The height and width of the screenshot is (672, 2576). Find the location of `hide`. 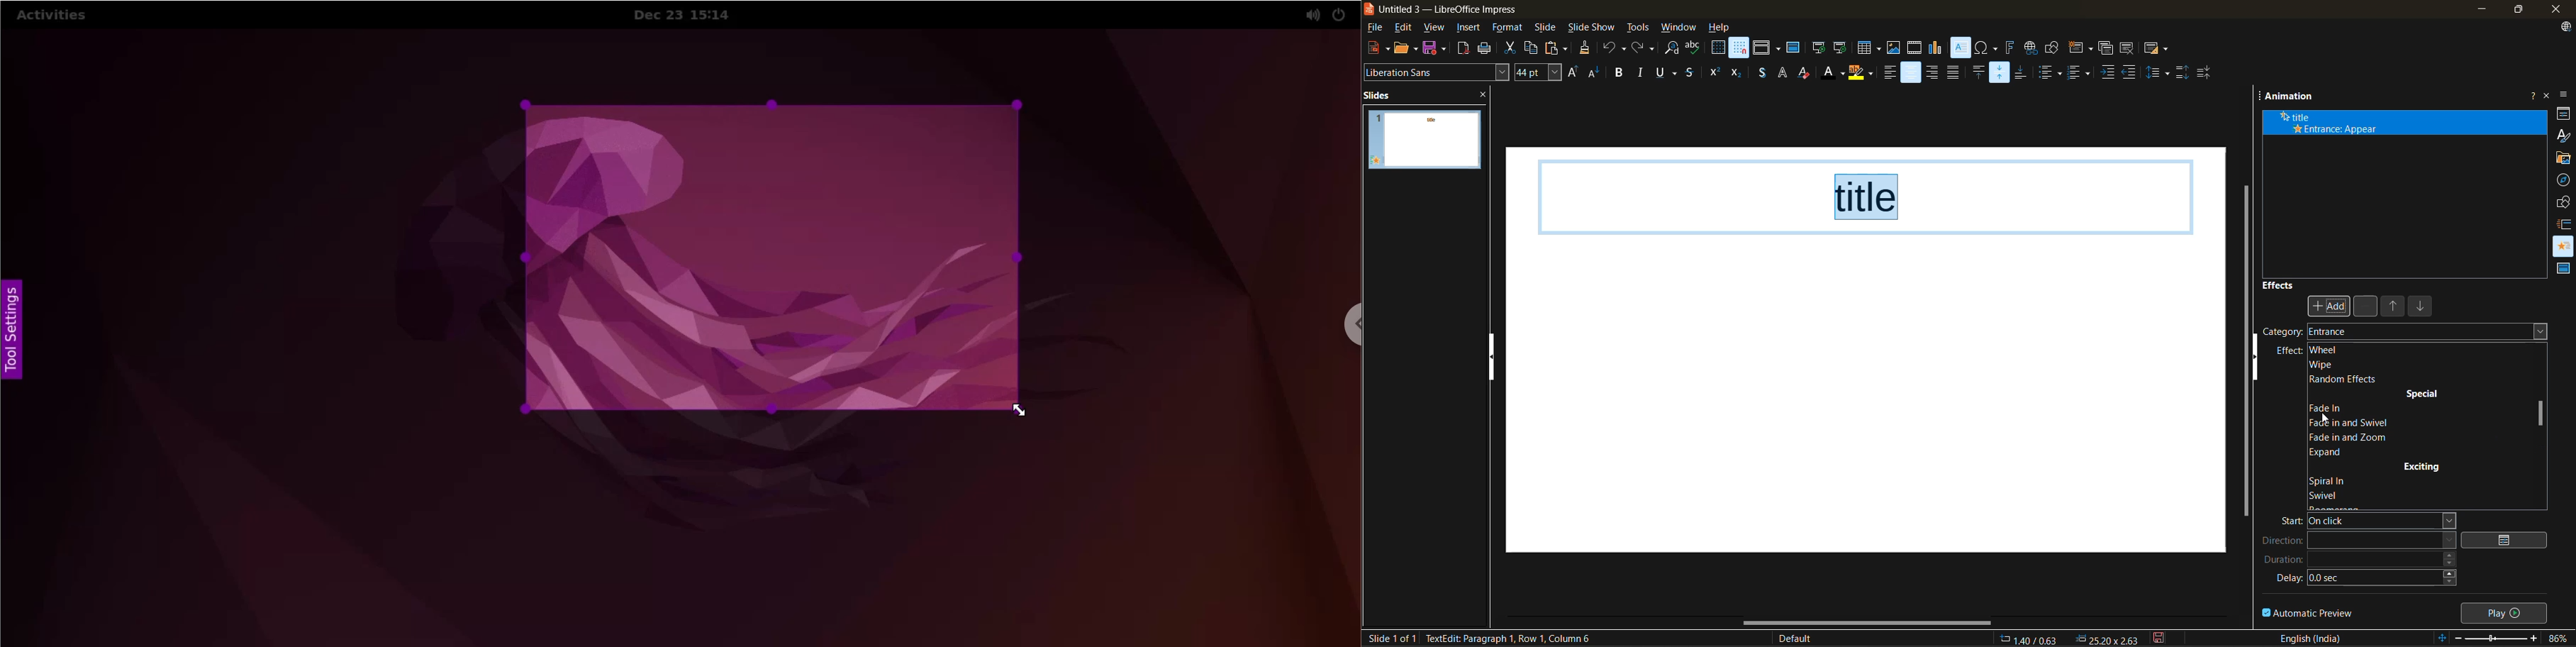

hide is located at coordinates (2261, 364).